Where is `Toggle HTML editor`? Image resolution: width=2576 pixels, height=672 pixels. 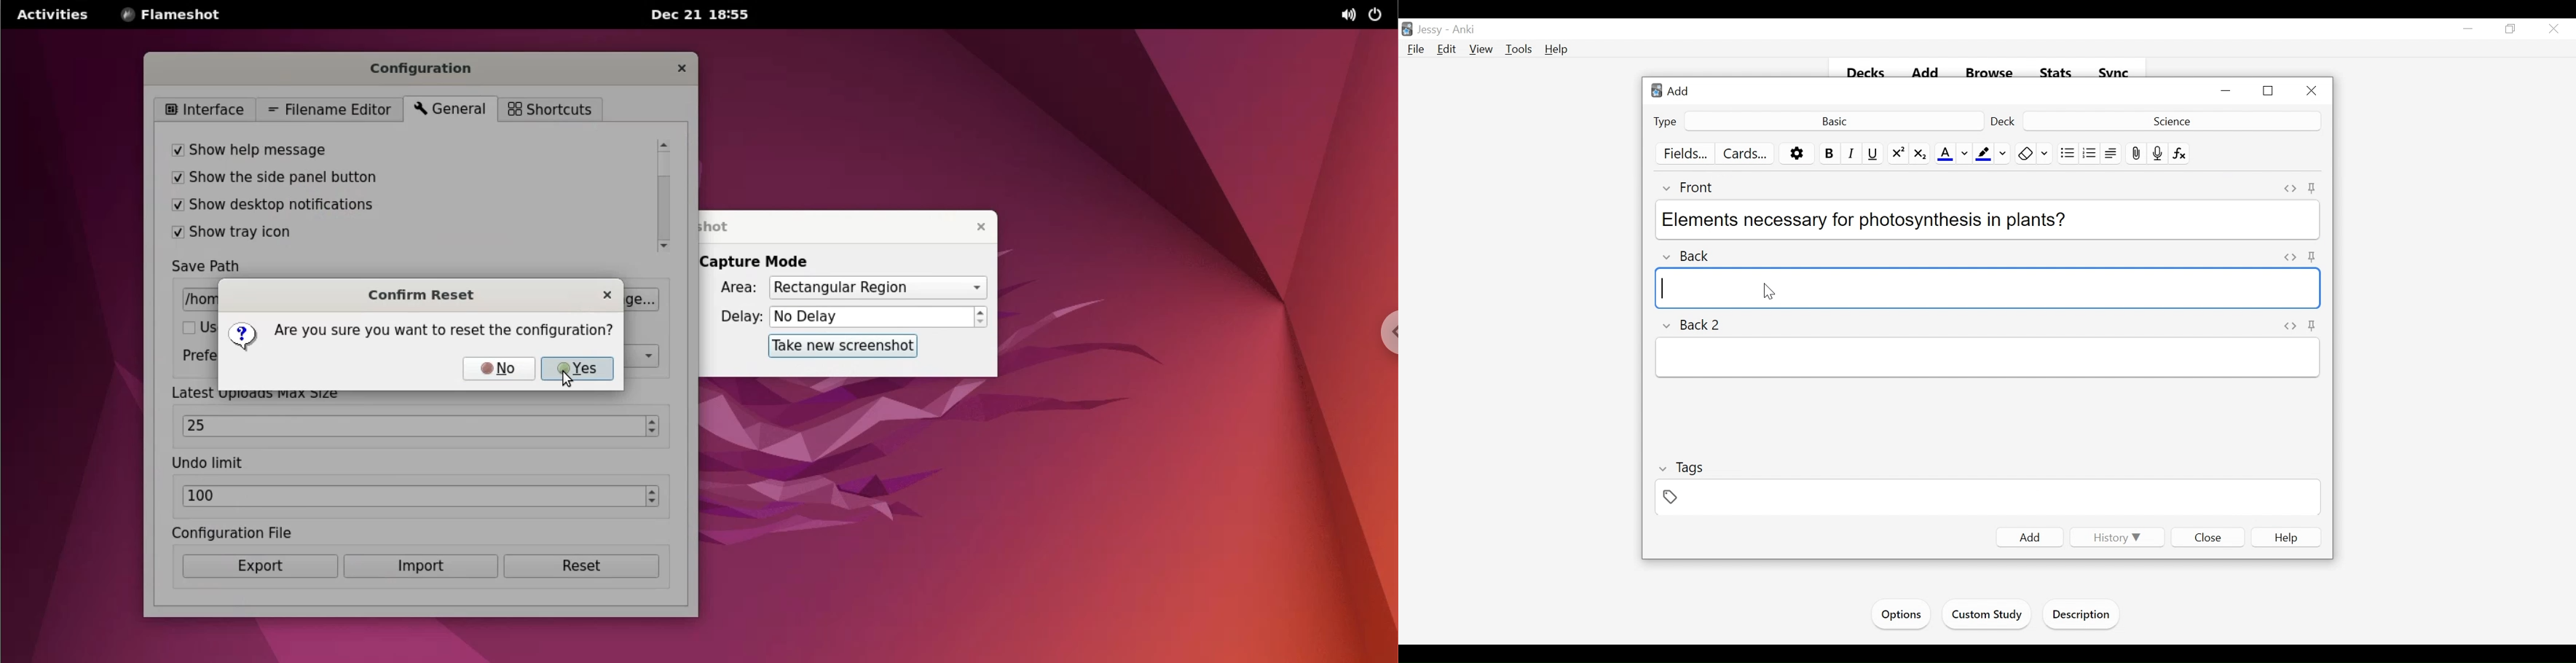 Toggle HTML editor is located at coordinates (2288, 257).